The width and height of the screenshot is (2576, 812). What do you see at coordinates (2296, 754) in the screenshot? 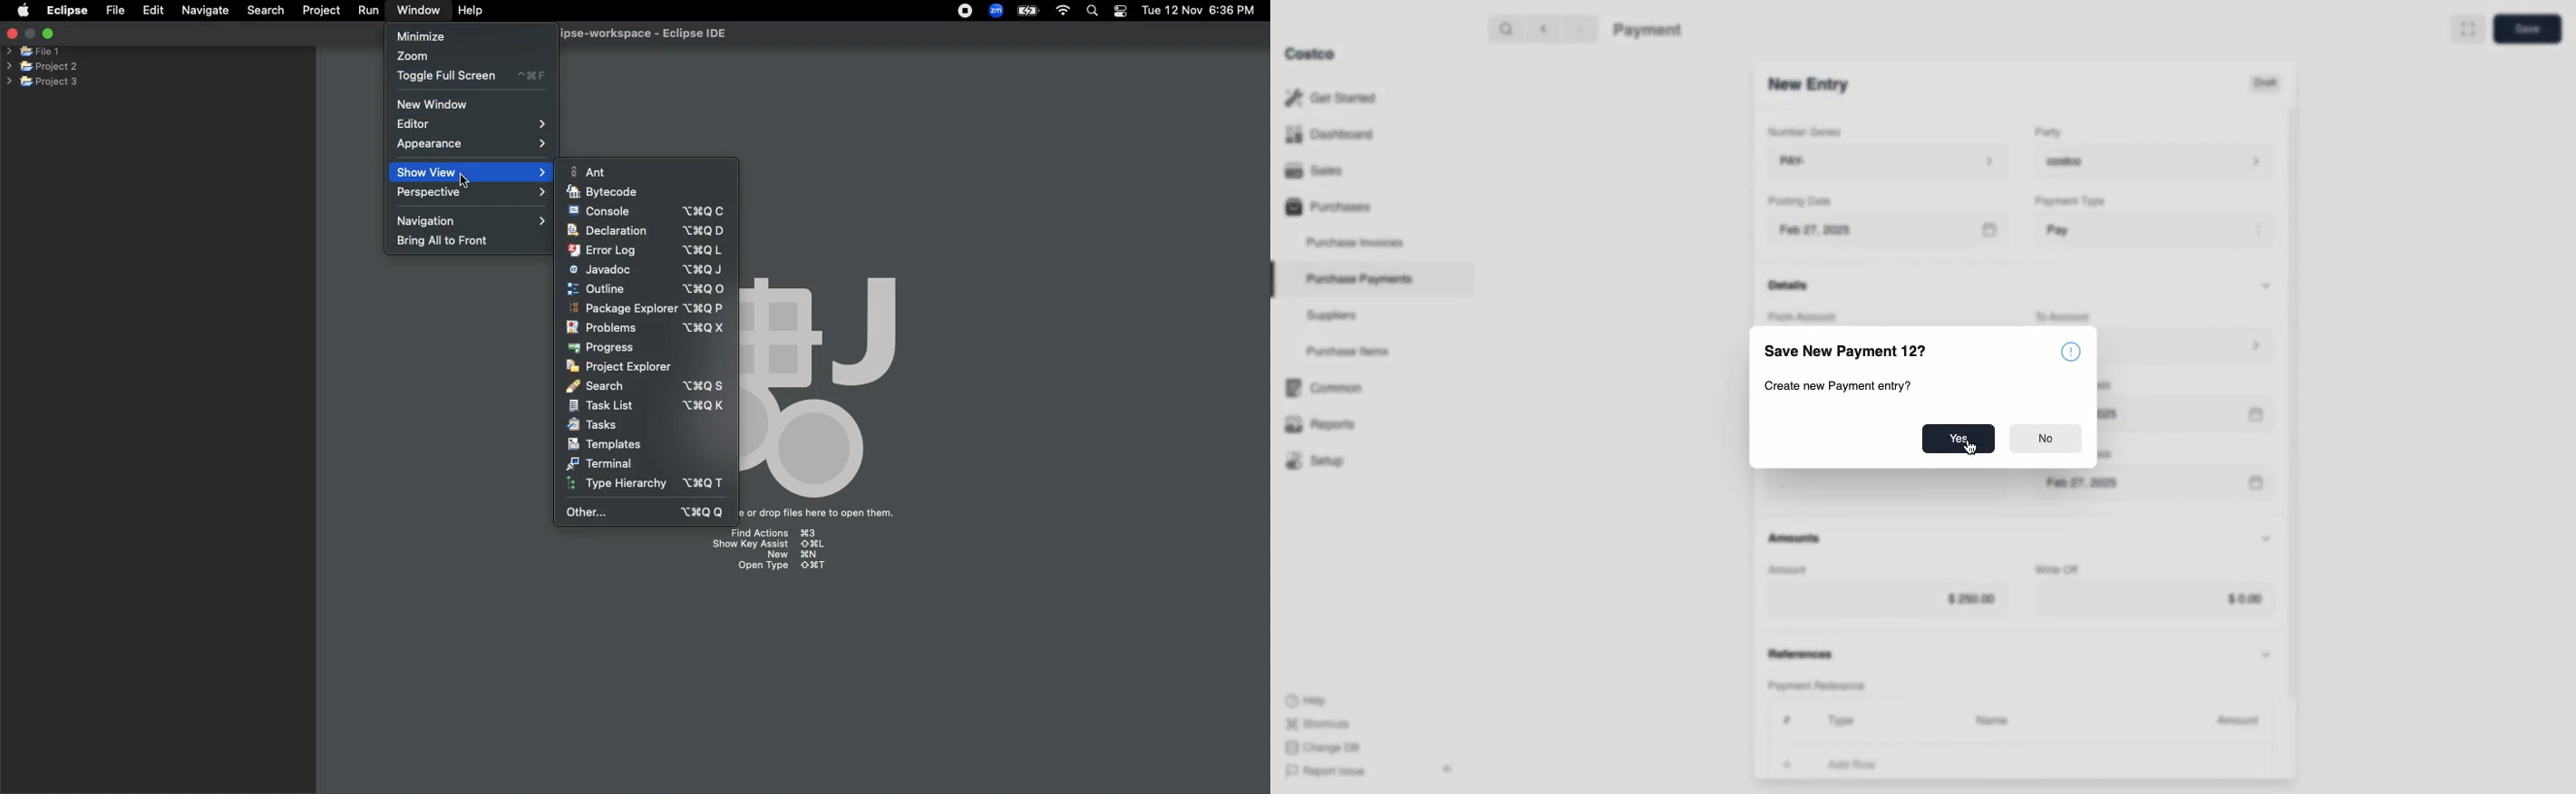
I see `PAY-1003 saved` at bounding box center [2296, 754].